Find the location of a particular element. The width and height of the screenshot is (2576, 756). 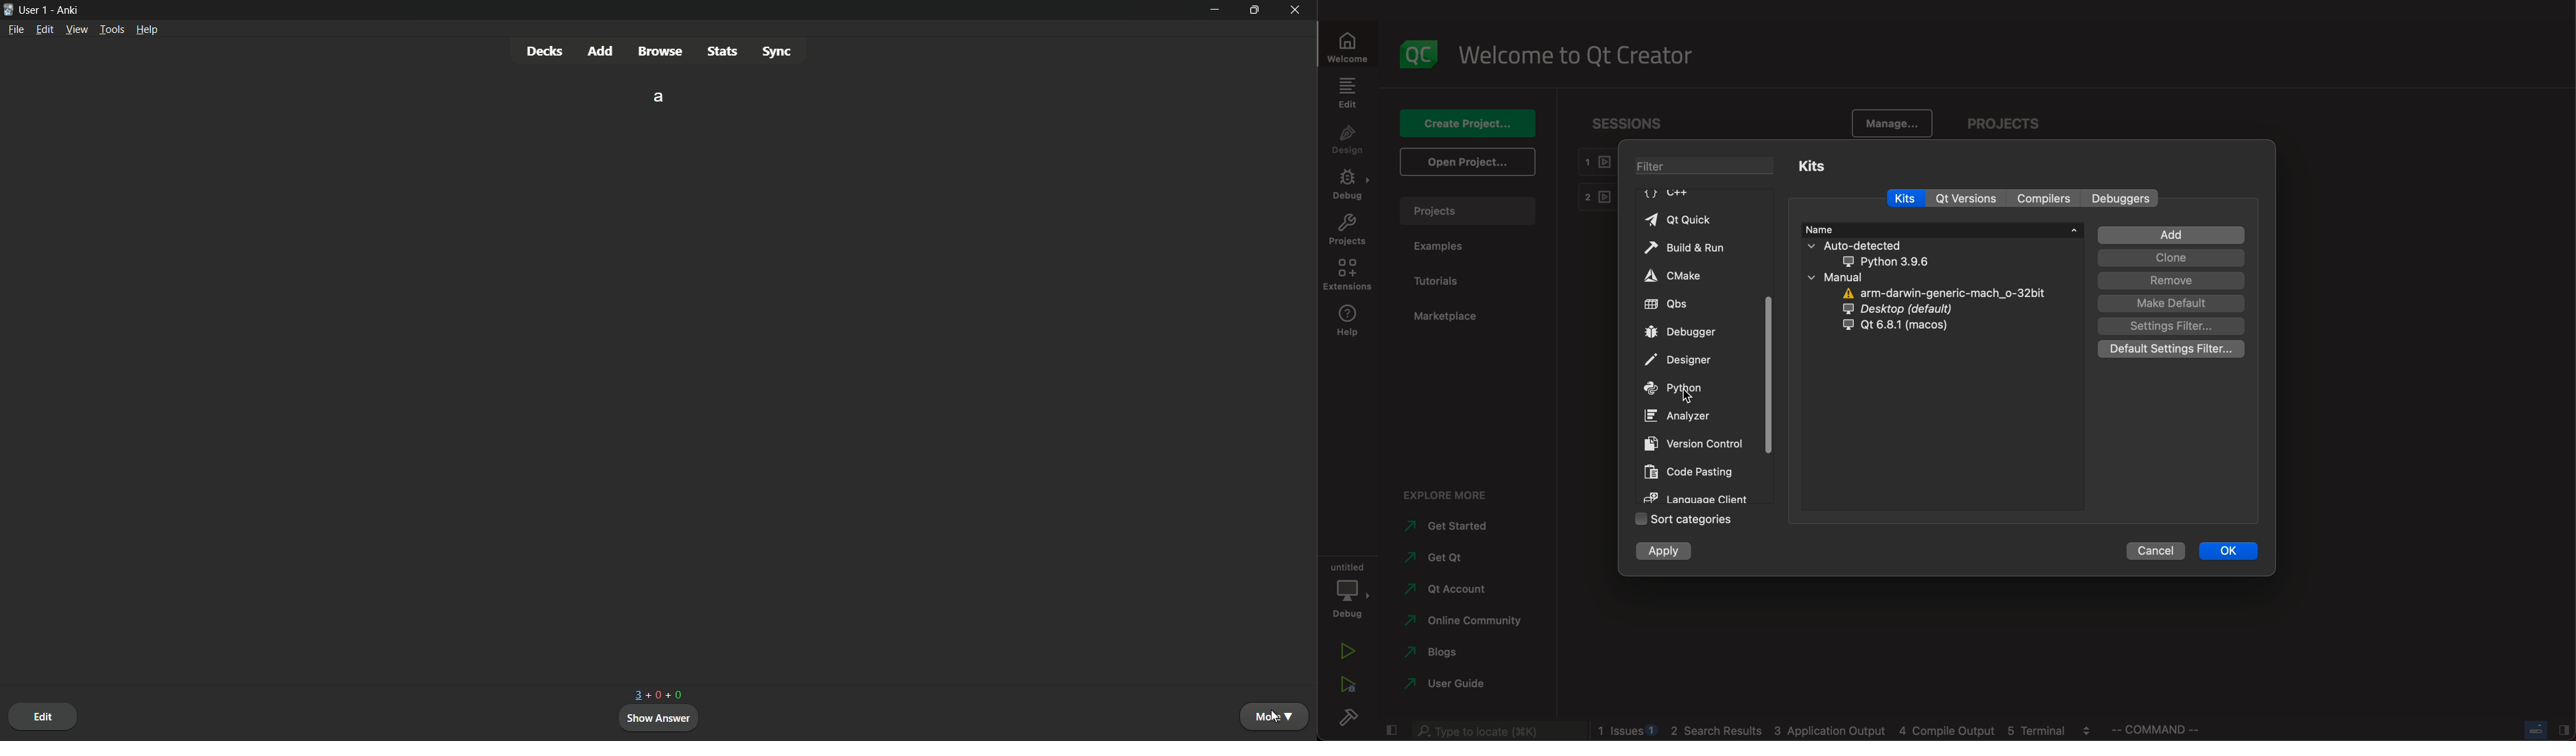

stats is located at coordinates (721, 51).